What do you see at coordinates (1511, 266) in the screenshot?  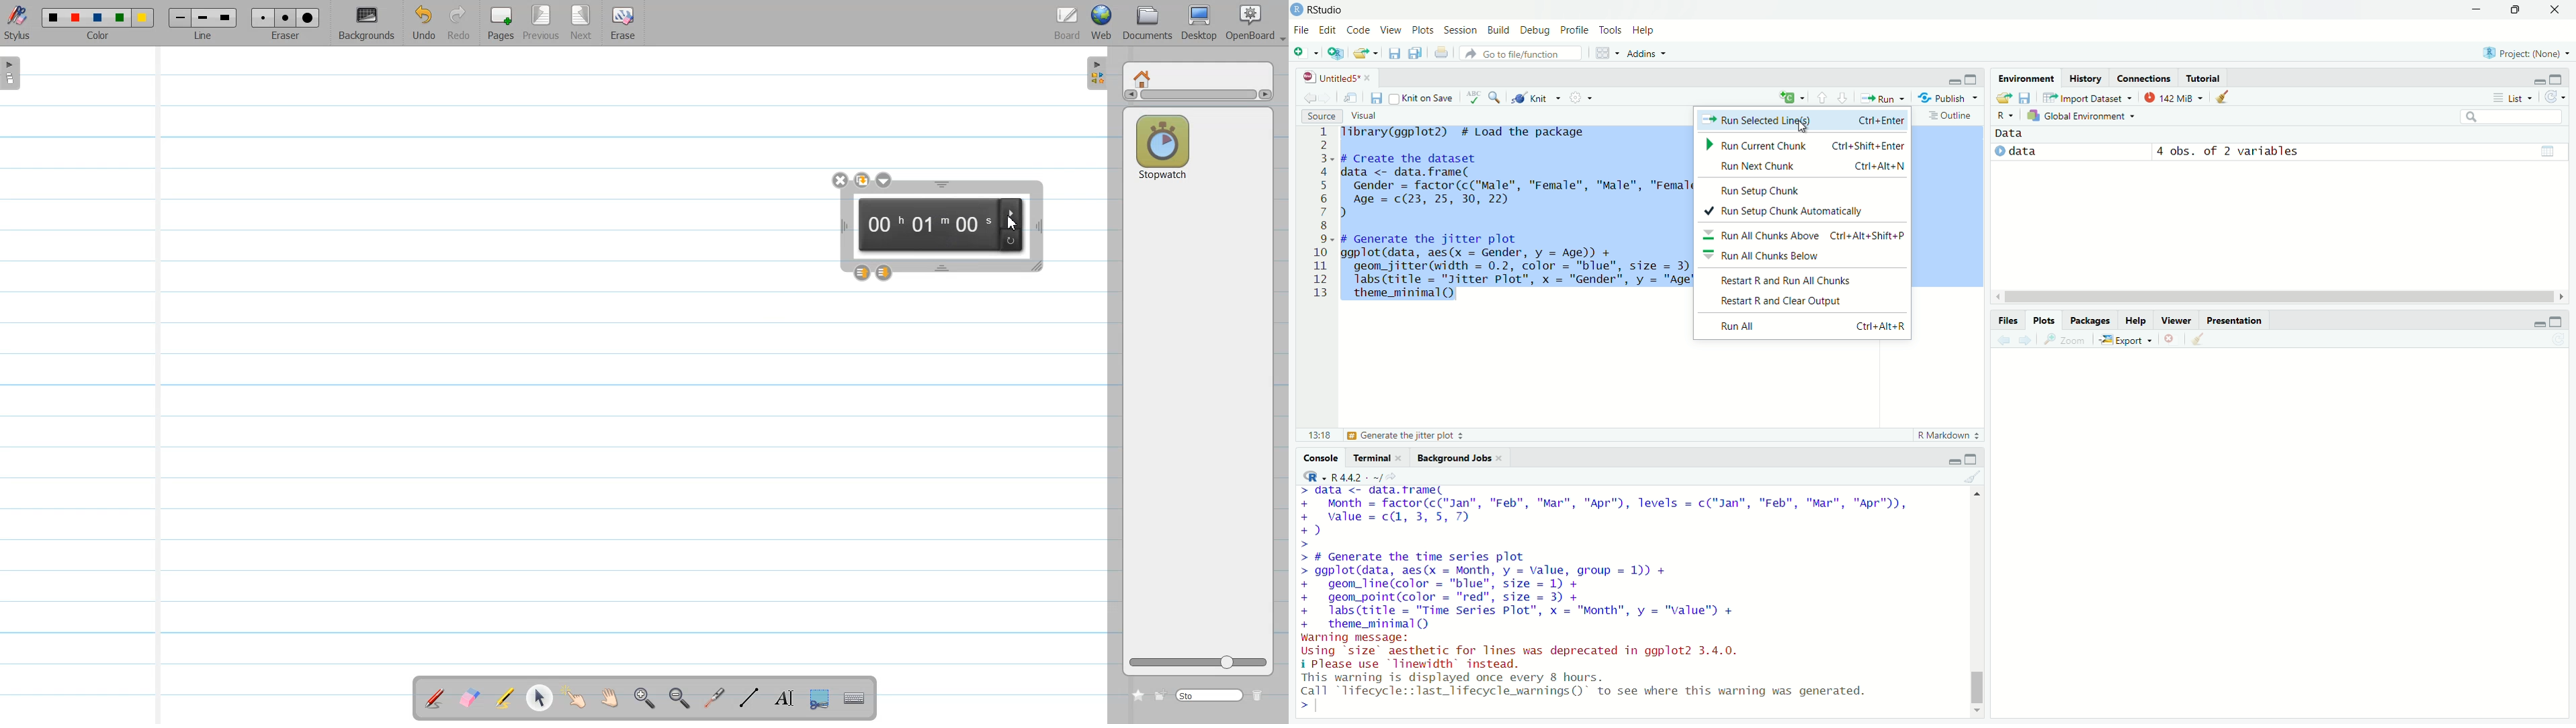 I see `code to generate the jitter plot` at bounding box center [1511, 266].